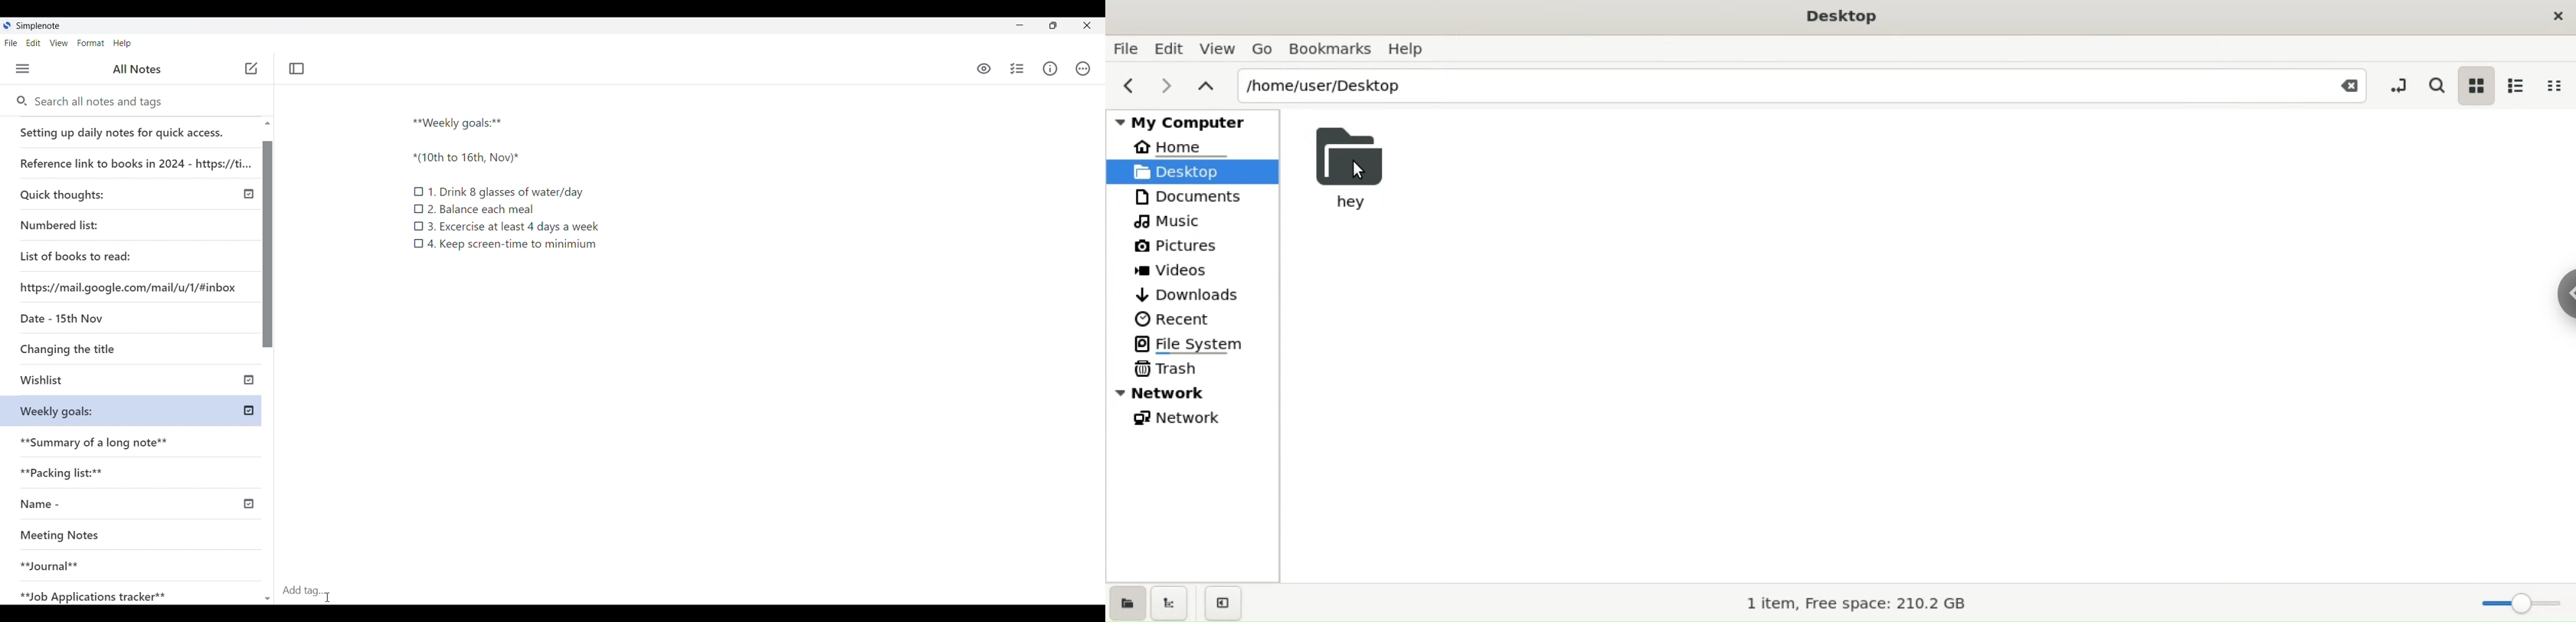 This screenshot has height=644, width=2576. What do you see at coordinates (1017, 69) in the screenshot?
I see `Insert checklist` at bounding box center [1017, 69].